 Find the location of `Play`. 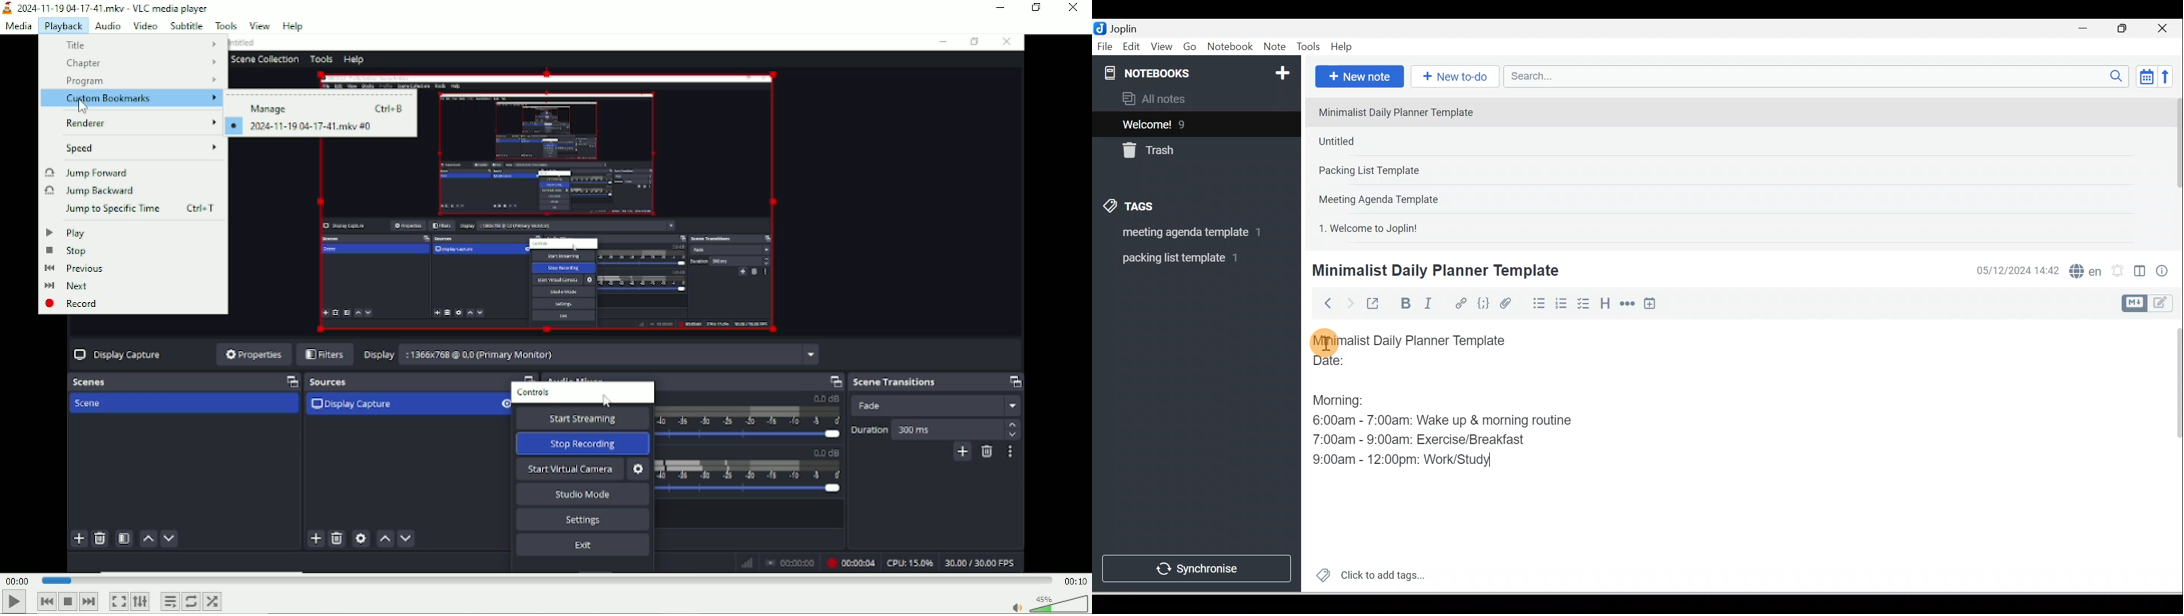

Play is located at coordinates (13, 602).